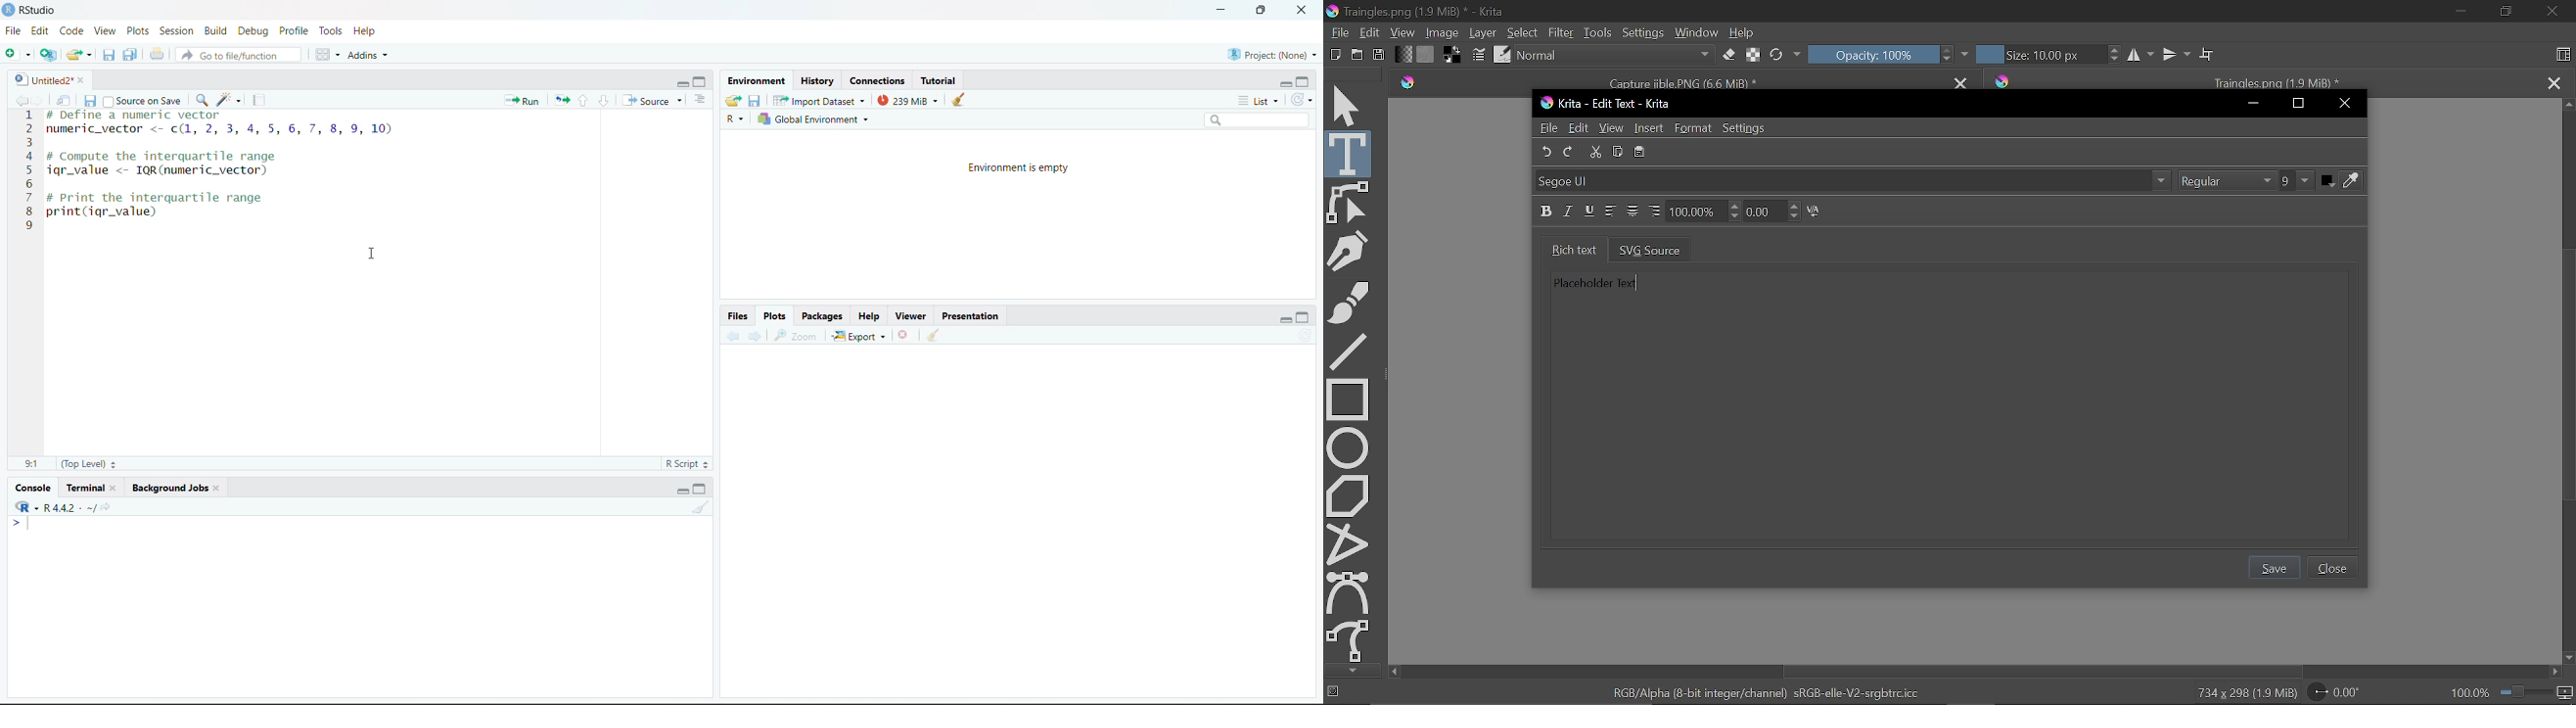 This screenshot has width=2576, height=728. I want to click on View, so click(1404, 32).